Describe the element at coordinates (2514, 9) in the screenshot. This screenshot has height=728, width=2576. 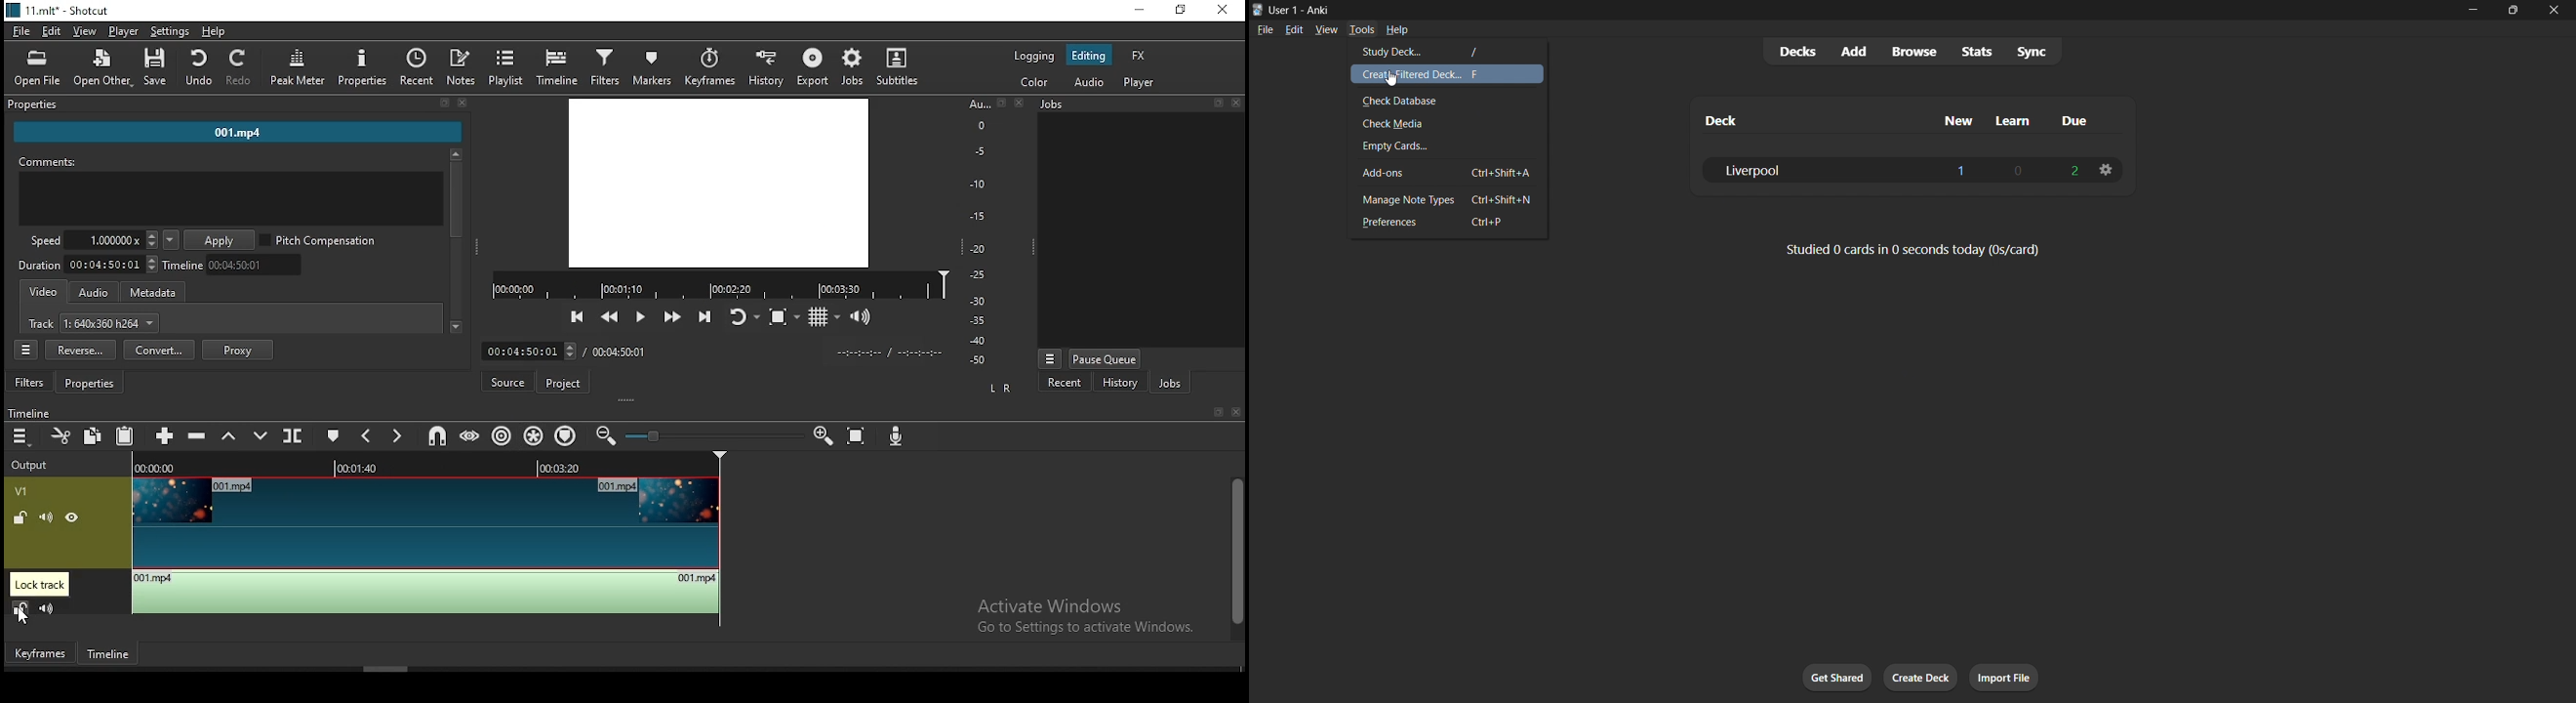
I see `maximize/restore` at that location.